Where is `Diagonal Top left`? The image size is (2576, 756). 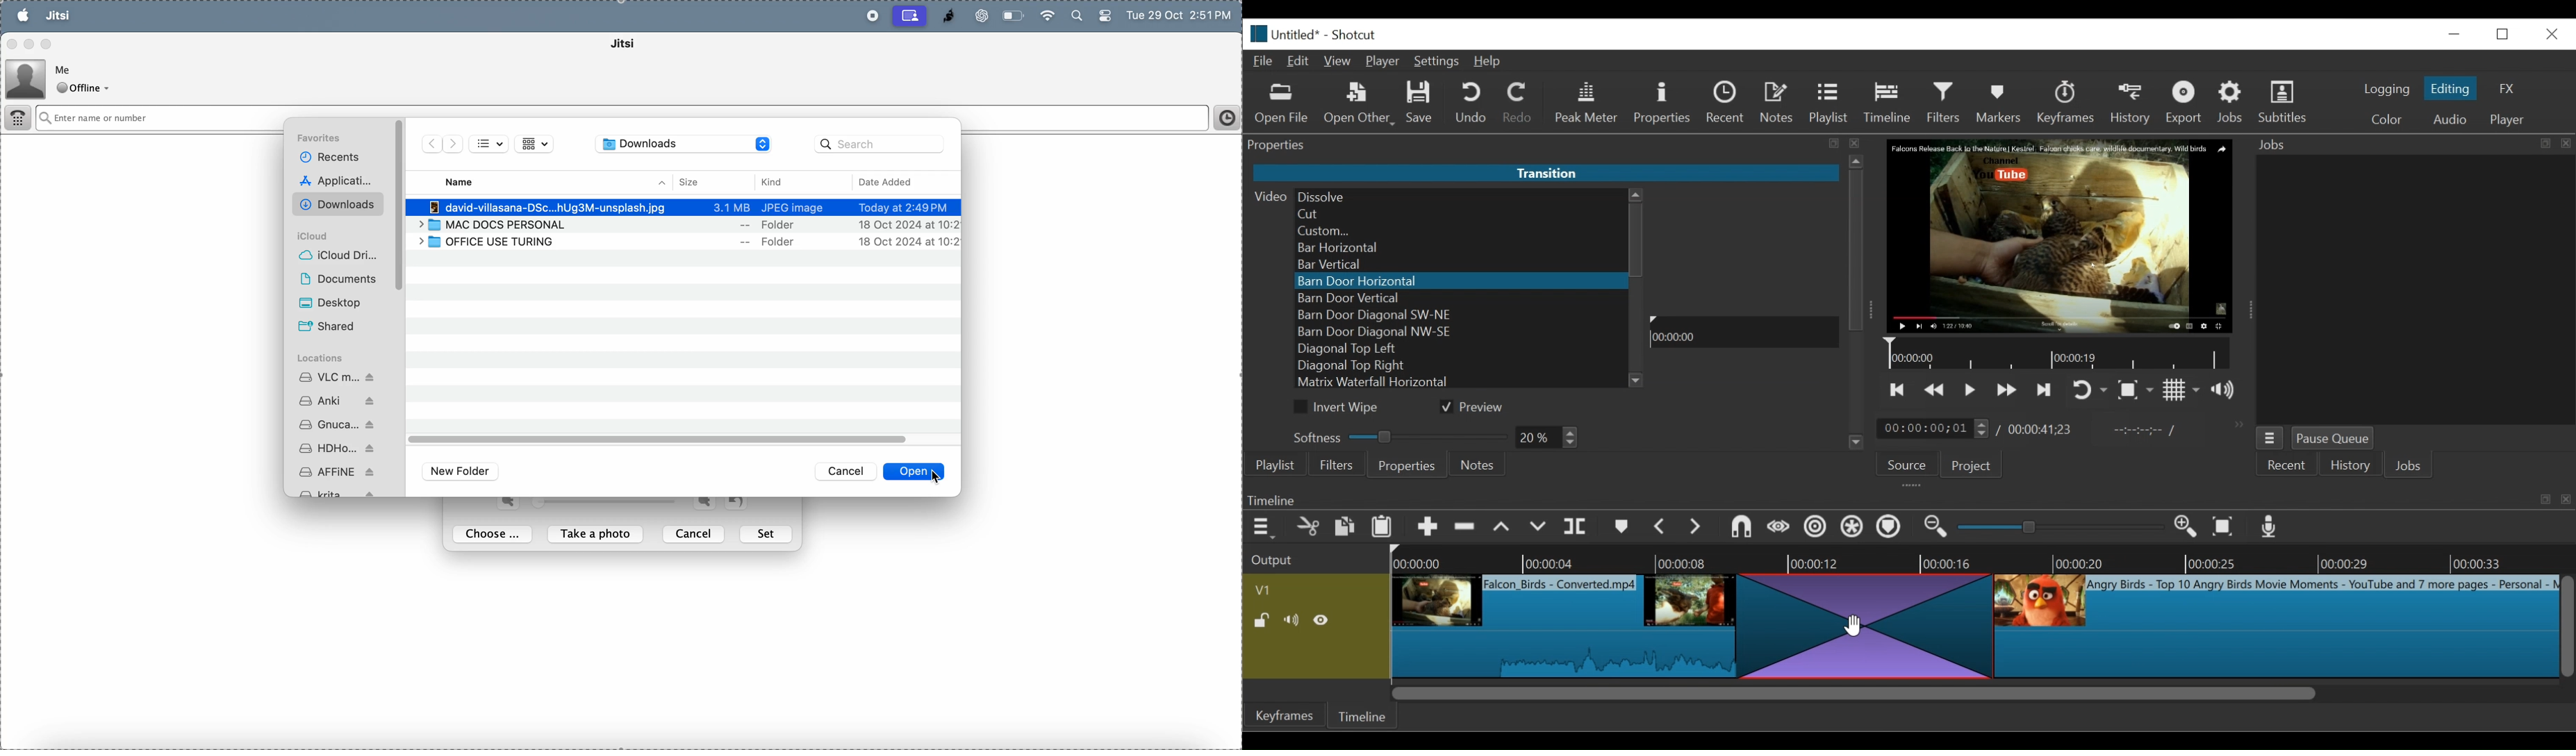 Diagonal Top left is located at coordinates (1461, 349).